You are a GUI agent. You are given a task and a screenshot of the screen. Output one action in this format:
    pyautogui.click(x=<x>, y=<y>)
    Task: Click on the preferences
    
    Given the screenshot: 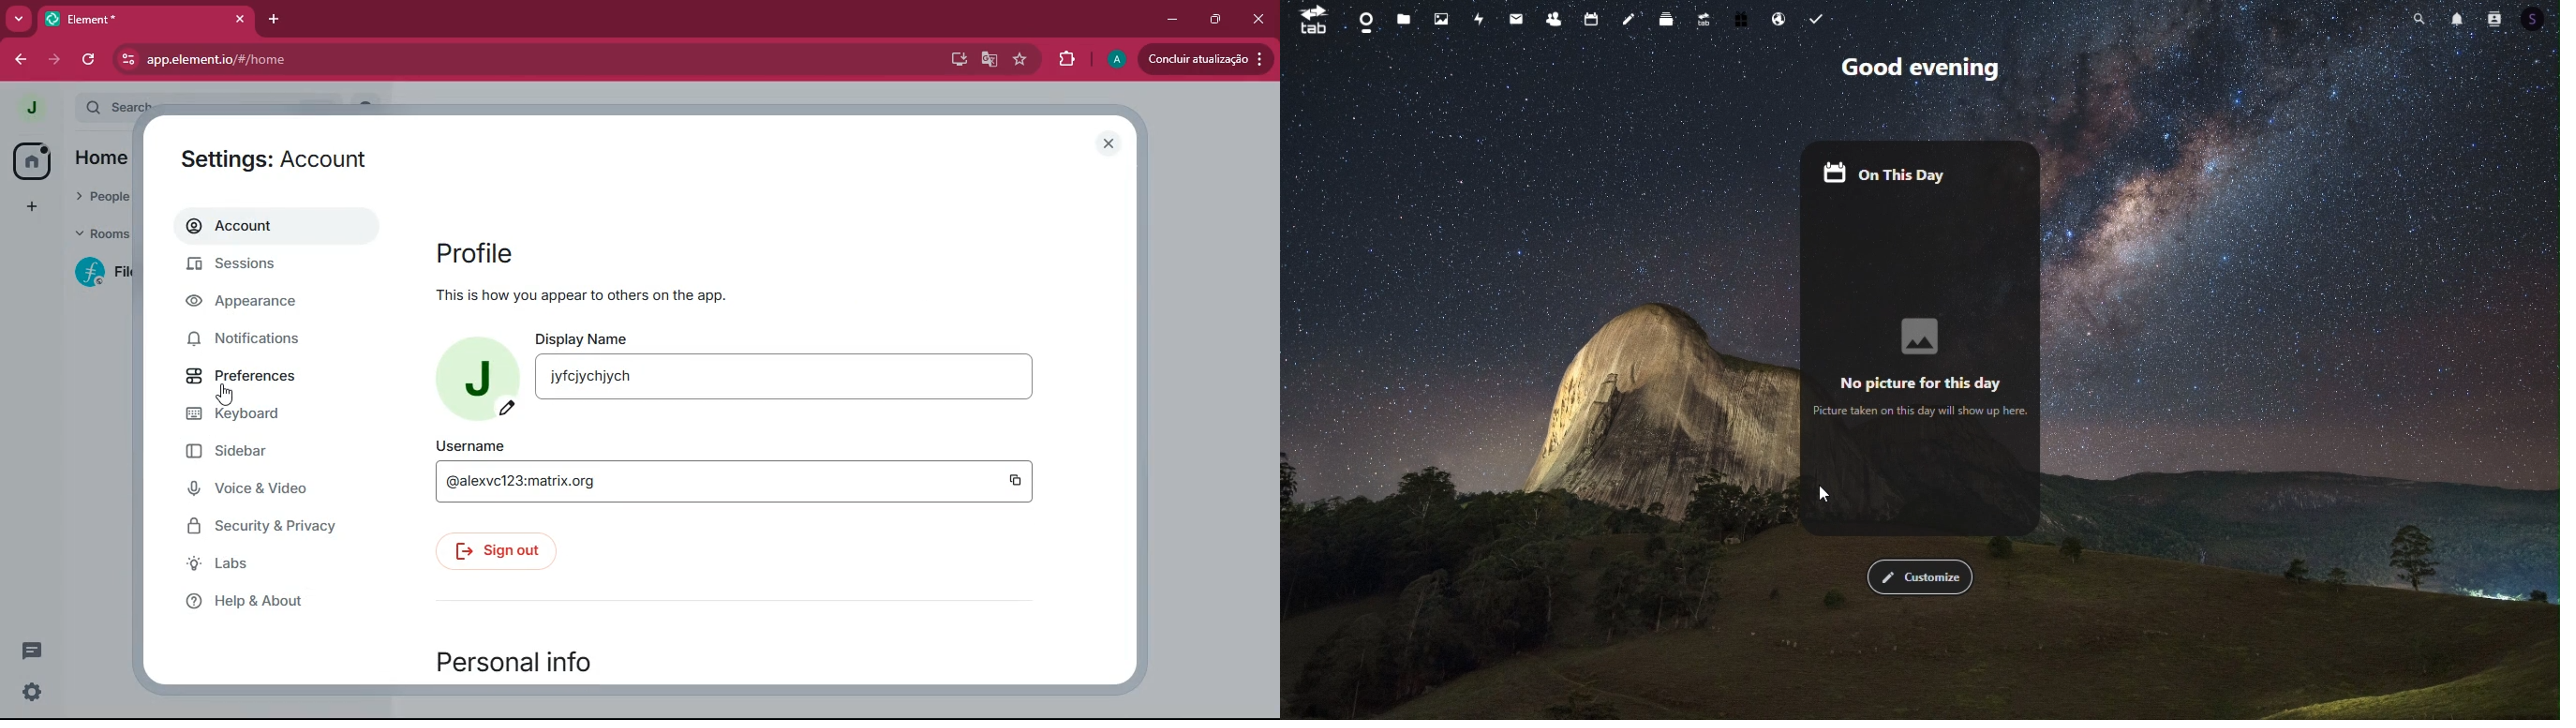 What is the action you would take?
    pyautogui.click(x=260, y=378)
    